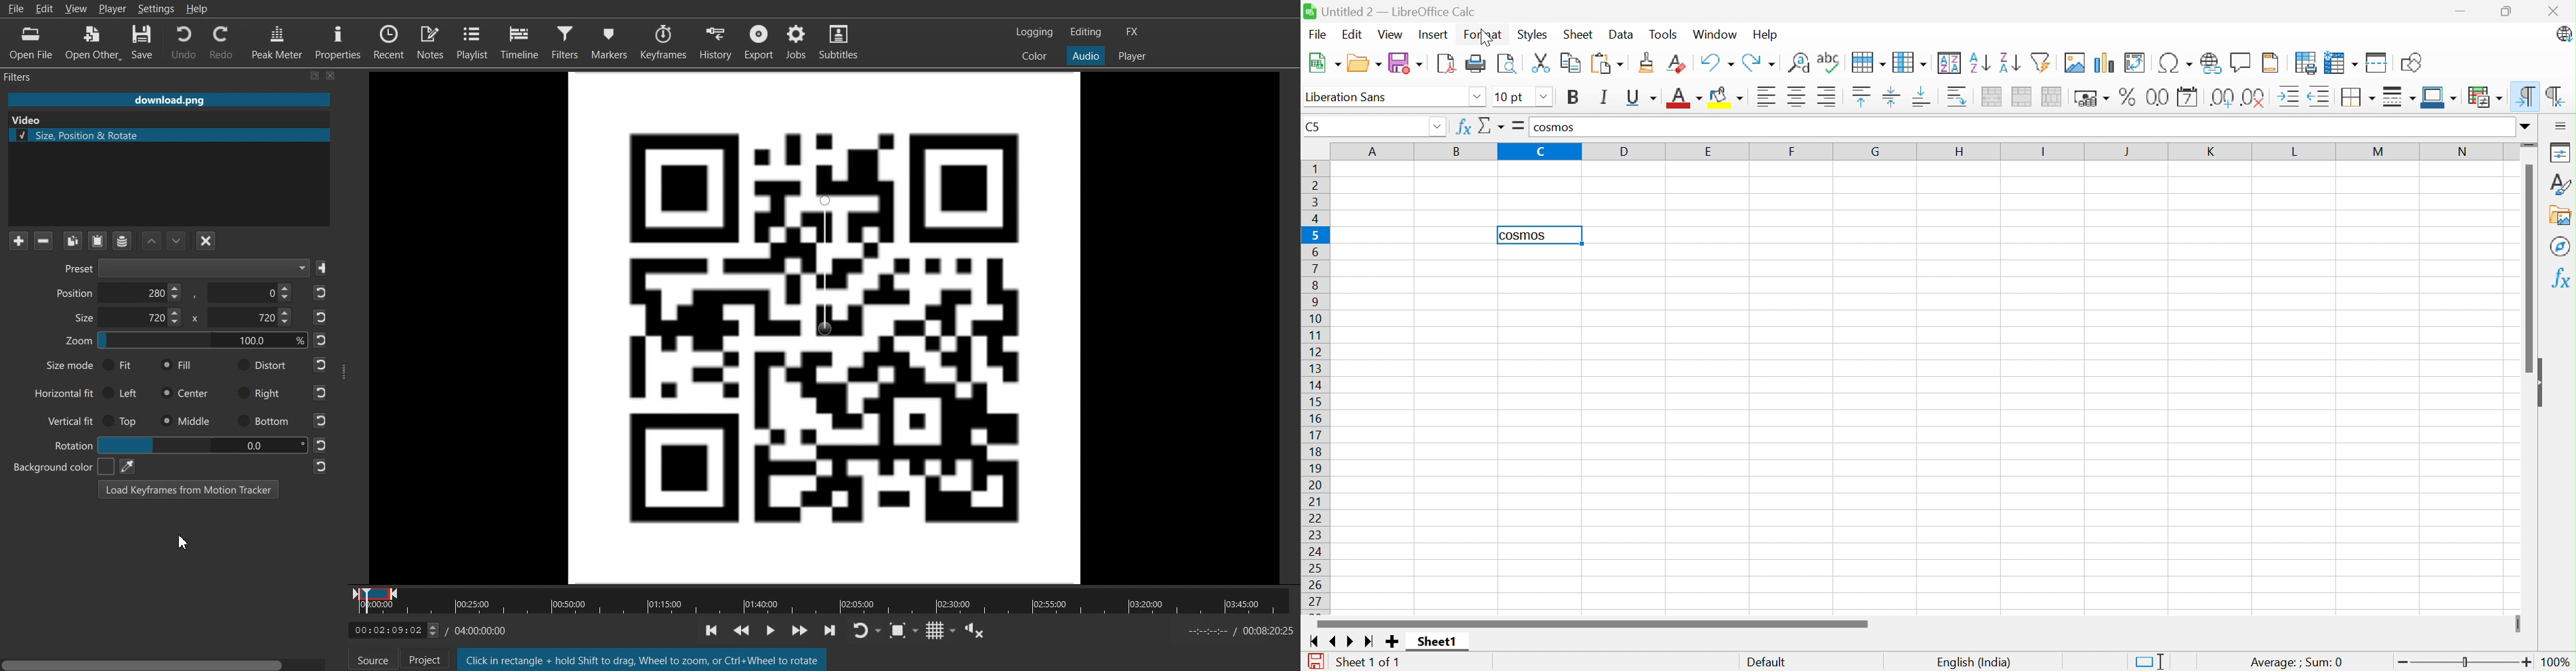  I want to click on Zoom in, so click(2527, 664).